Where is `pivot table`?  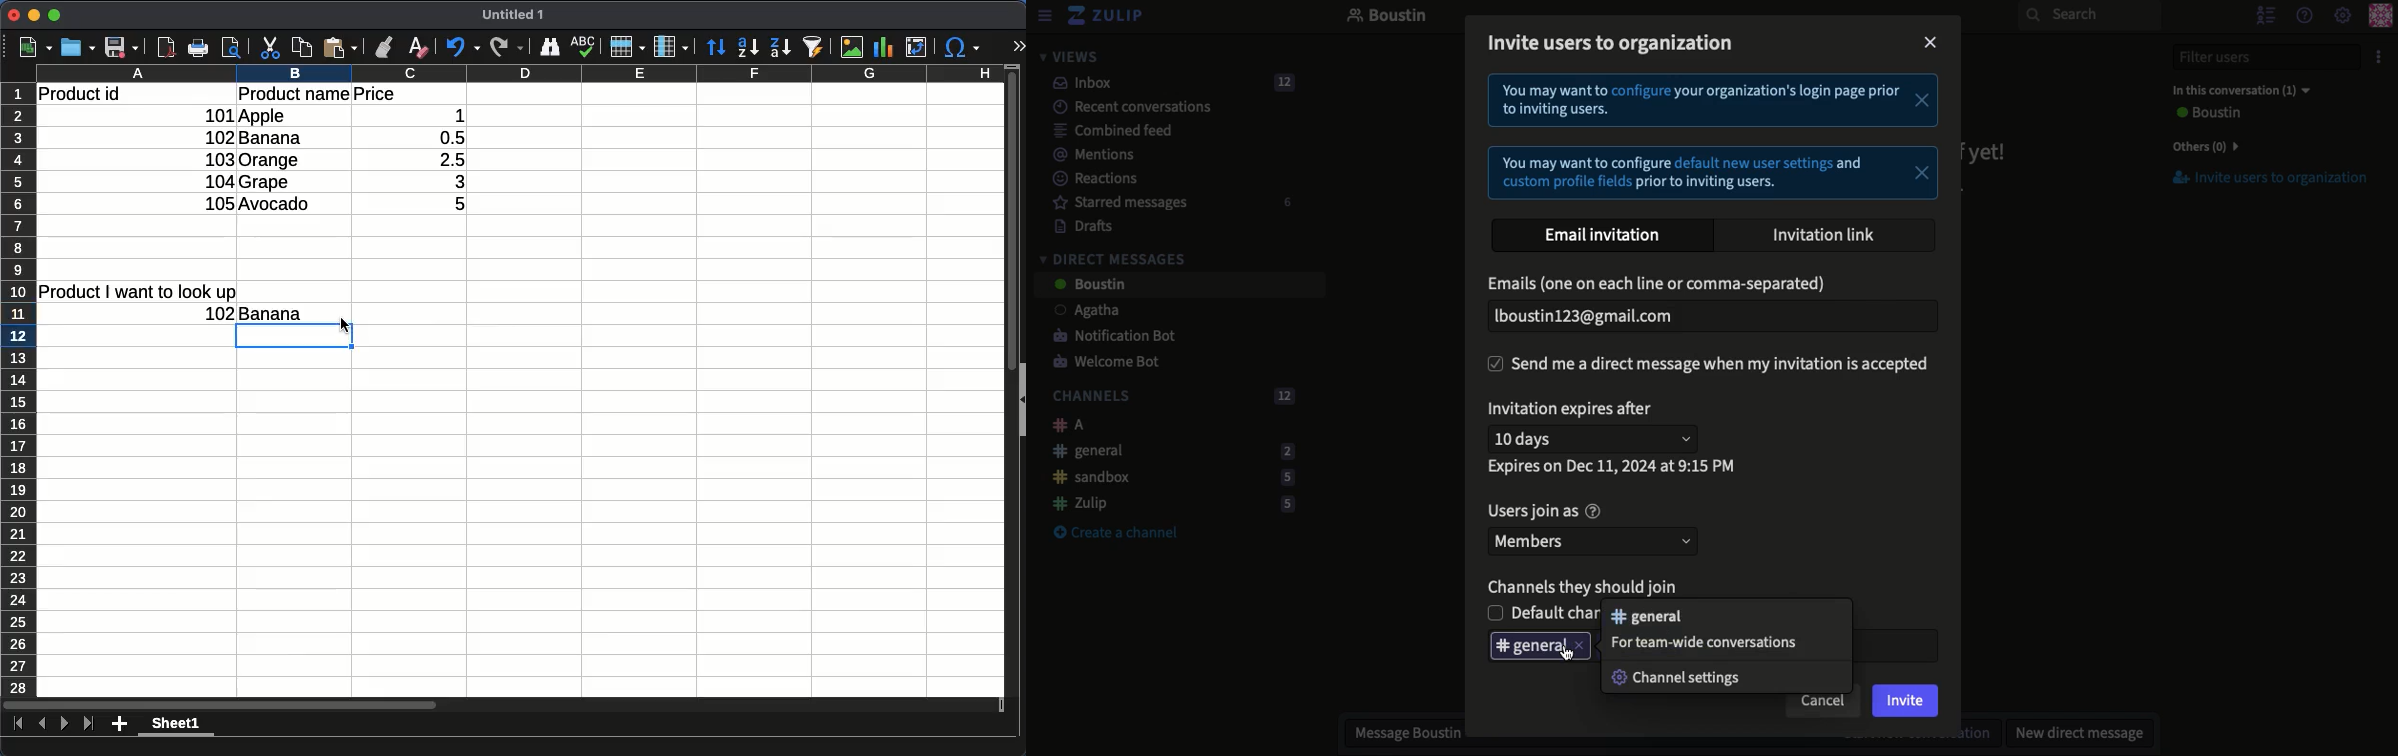
pivot table is located at coordinates (917, 47).